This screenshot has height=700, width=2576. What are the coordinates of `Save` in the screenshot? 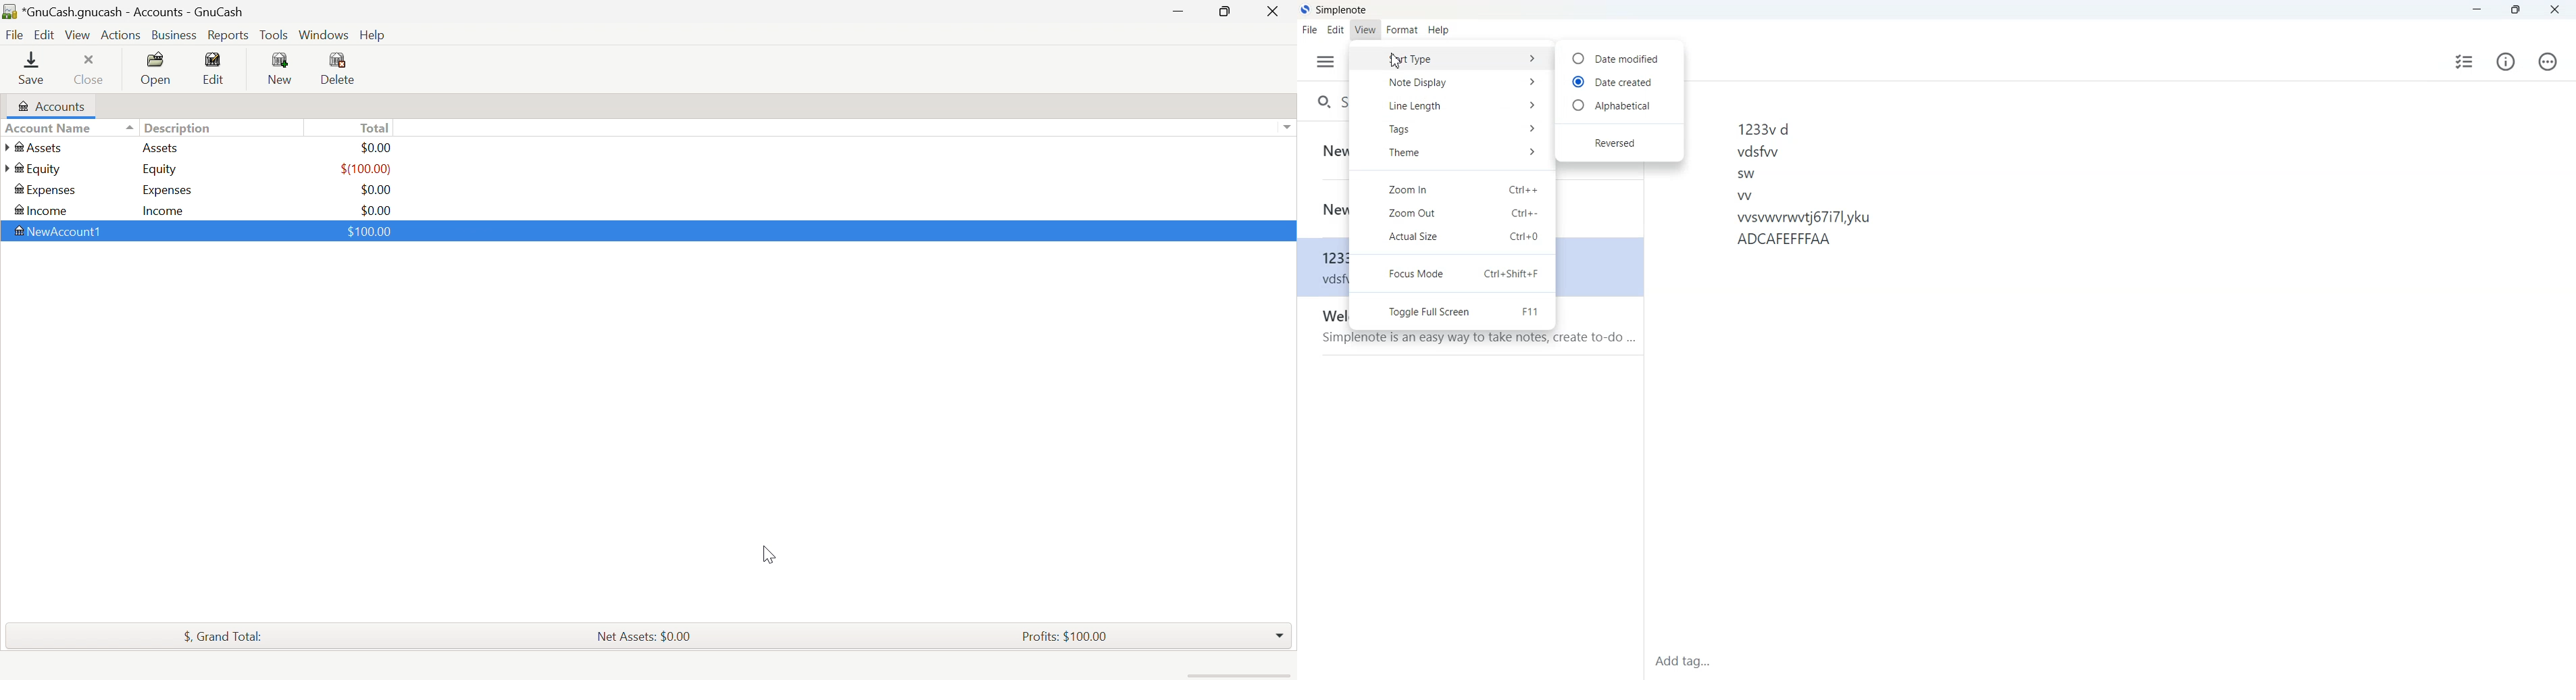 It's located at (33, 70).